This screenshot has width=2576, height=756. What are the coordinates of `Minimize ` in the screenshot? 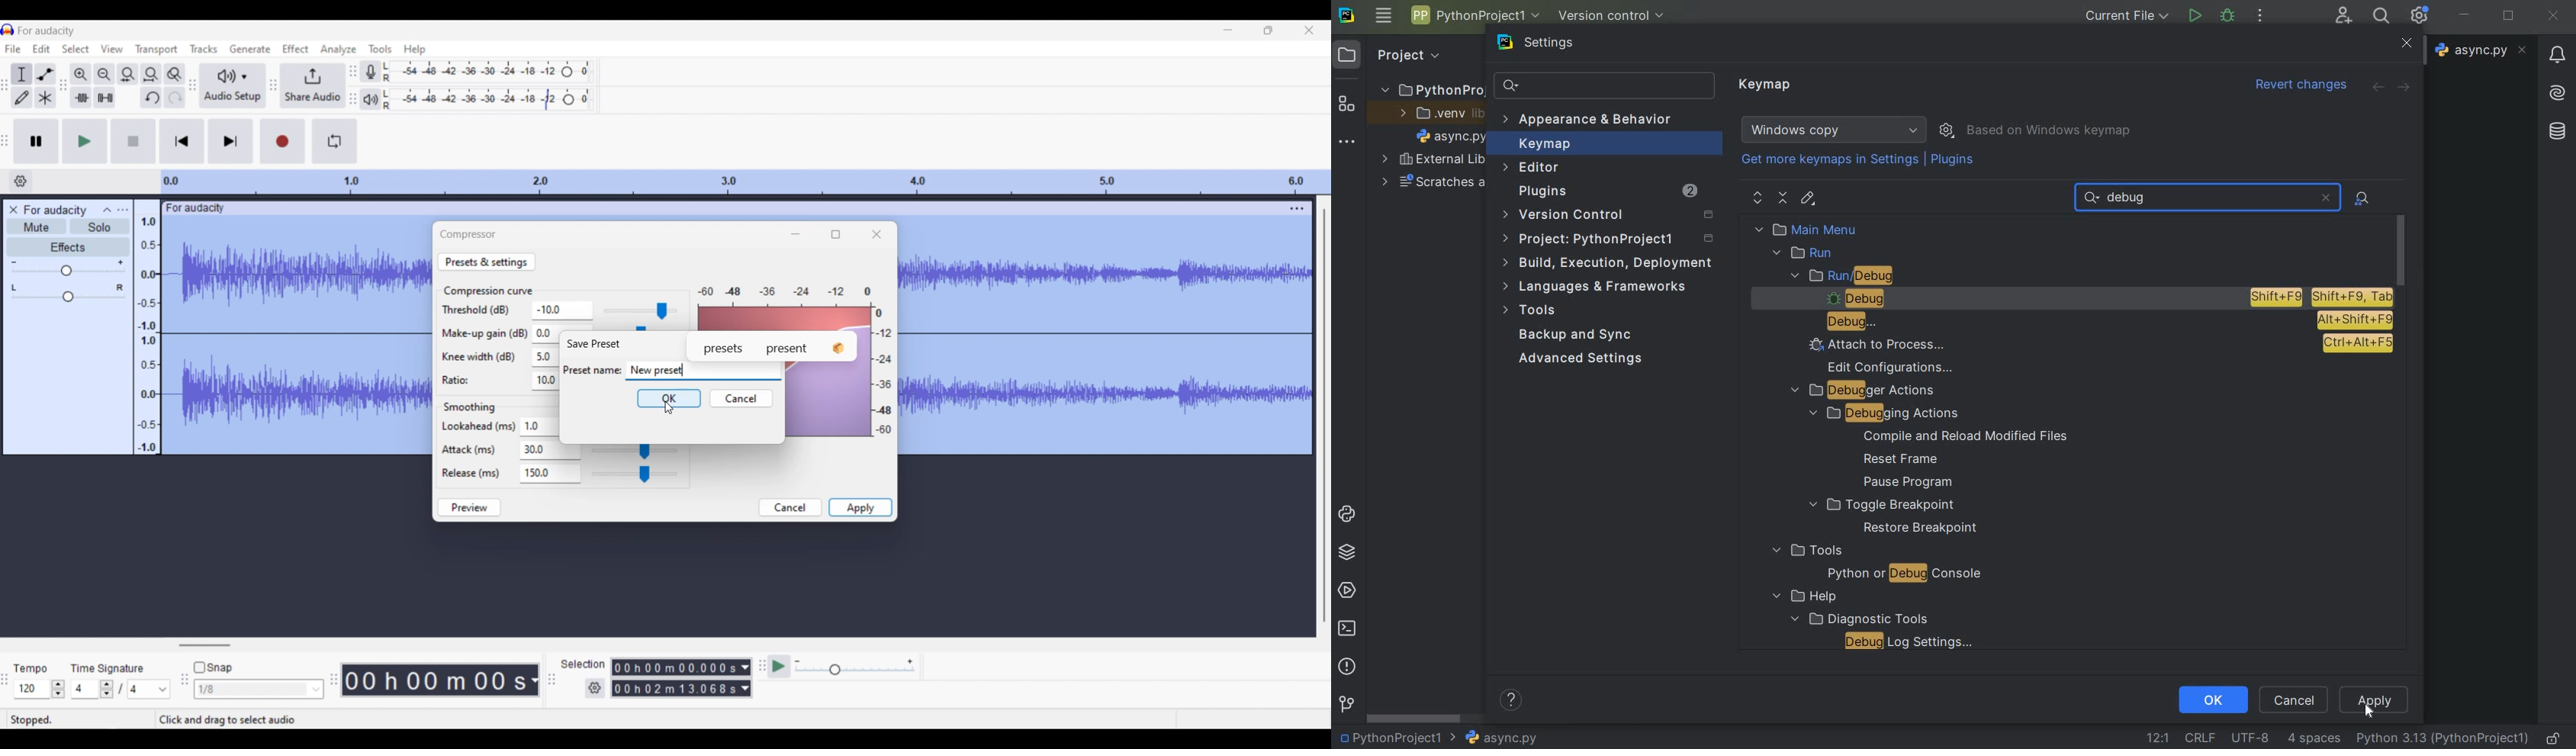 It's located at (1228, 30).